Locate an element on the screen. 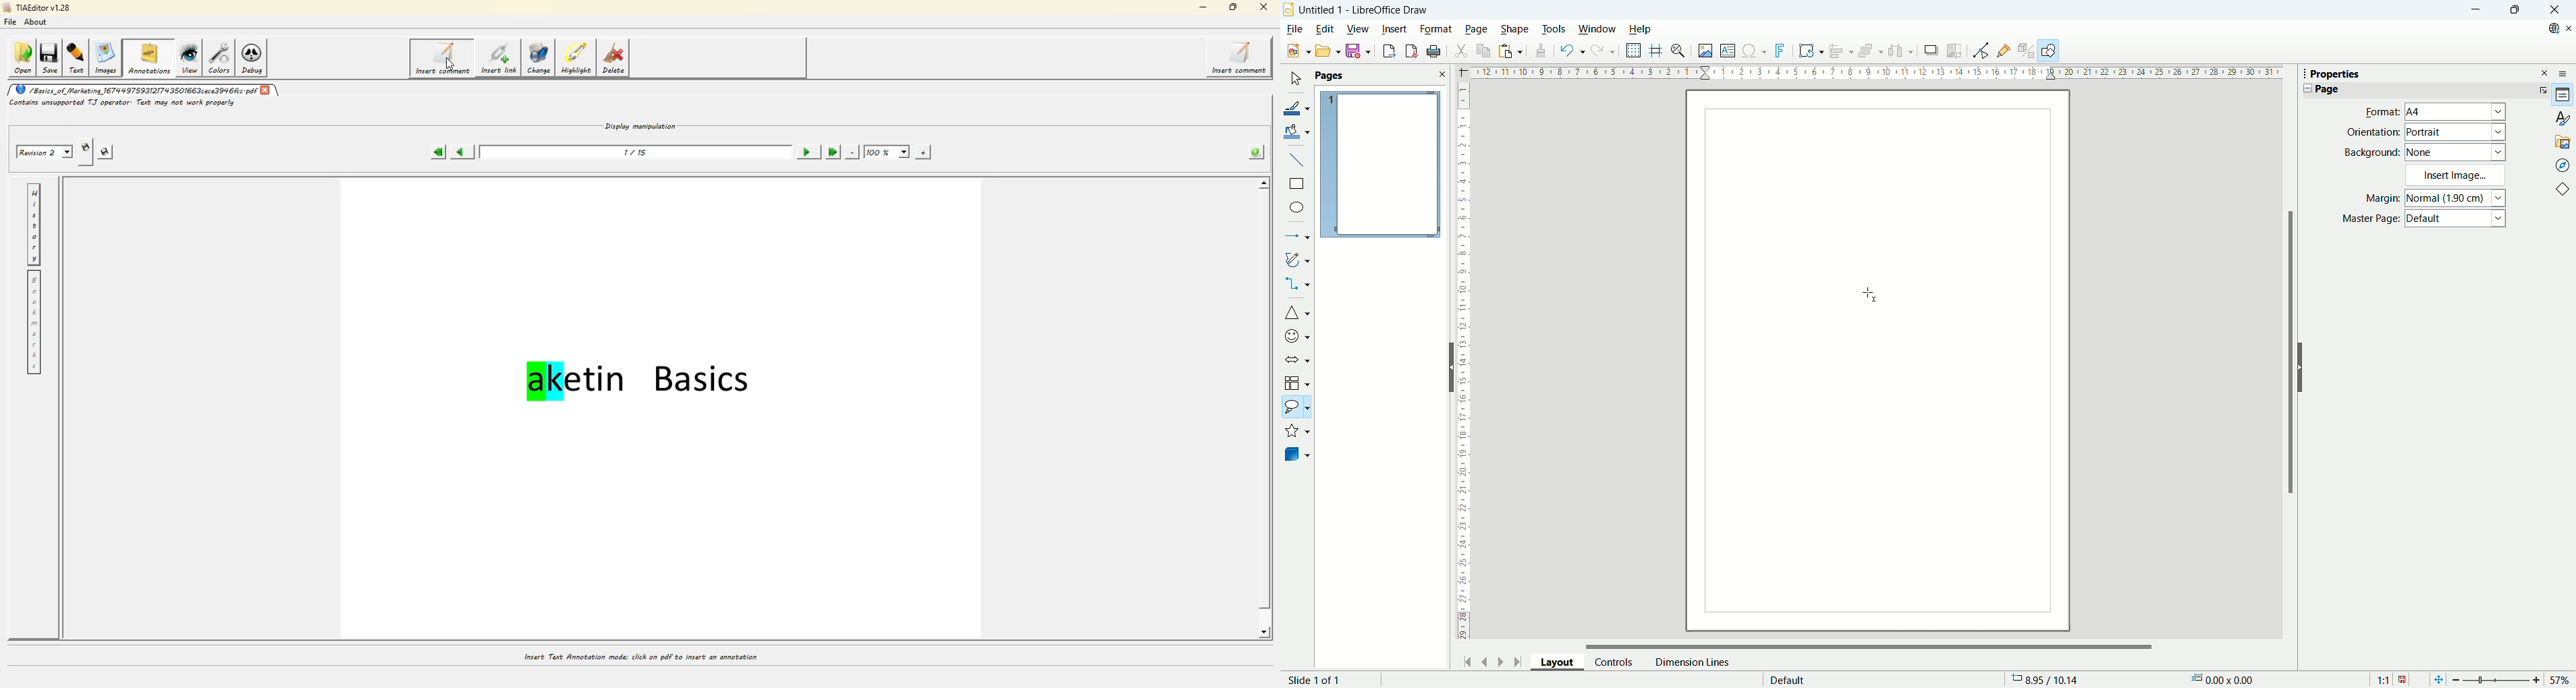 This screenshot has width=2576, height=700. export is located at coordinates (1386, 51).